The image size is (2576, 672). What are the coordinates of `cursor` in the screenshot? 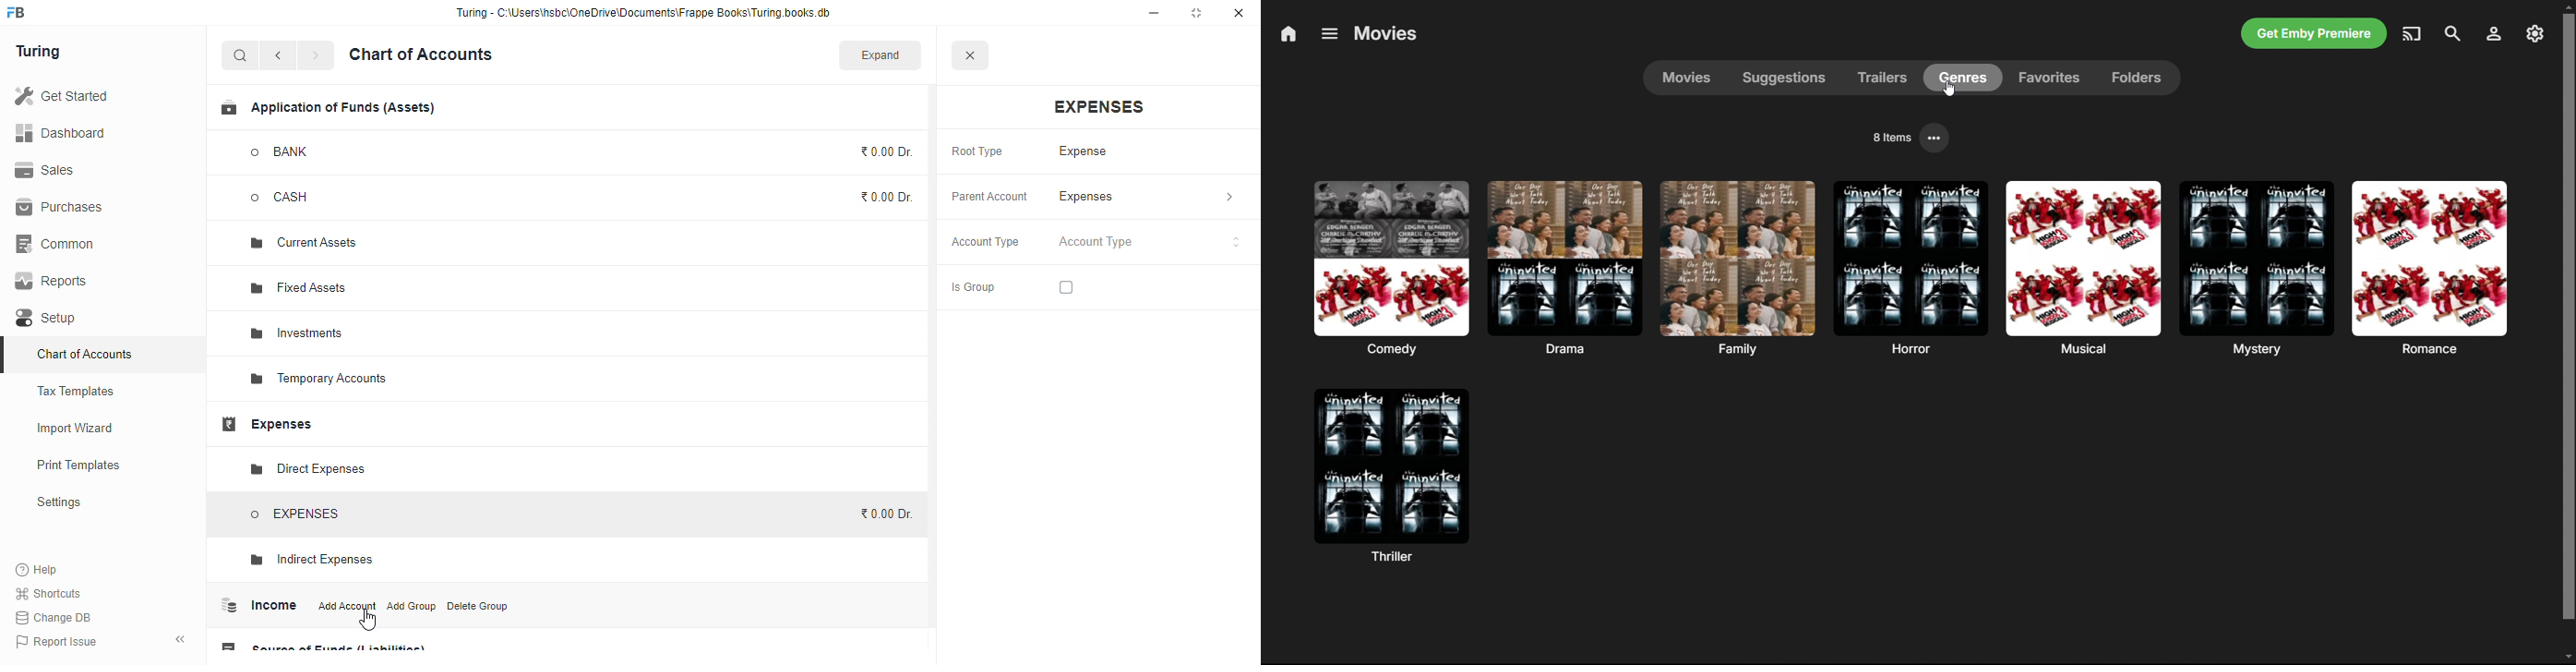 It's located at (367, 620).